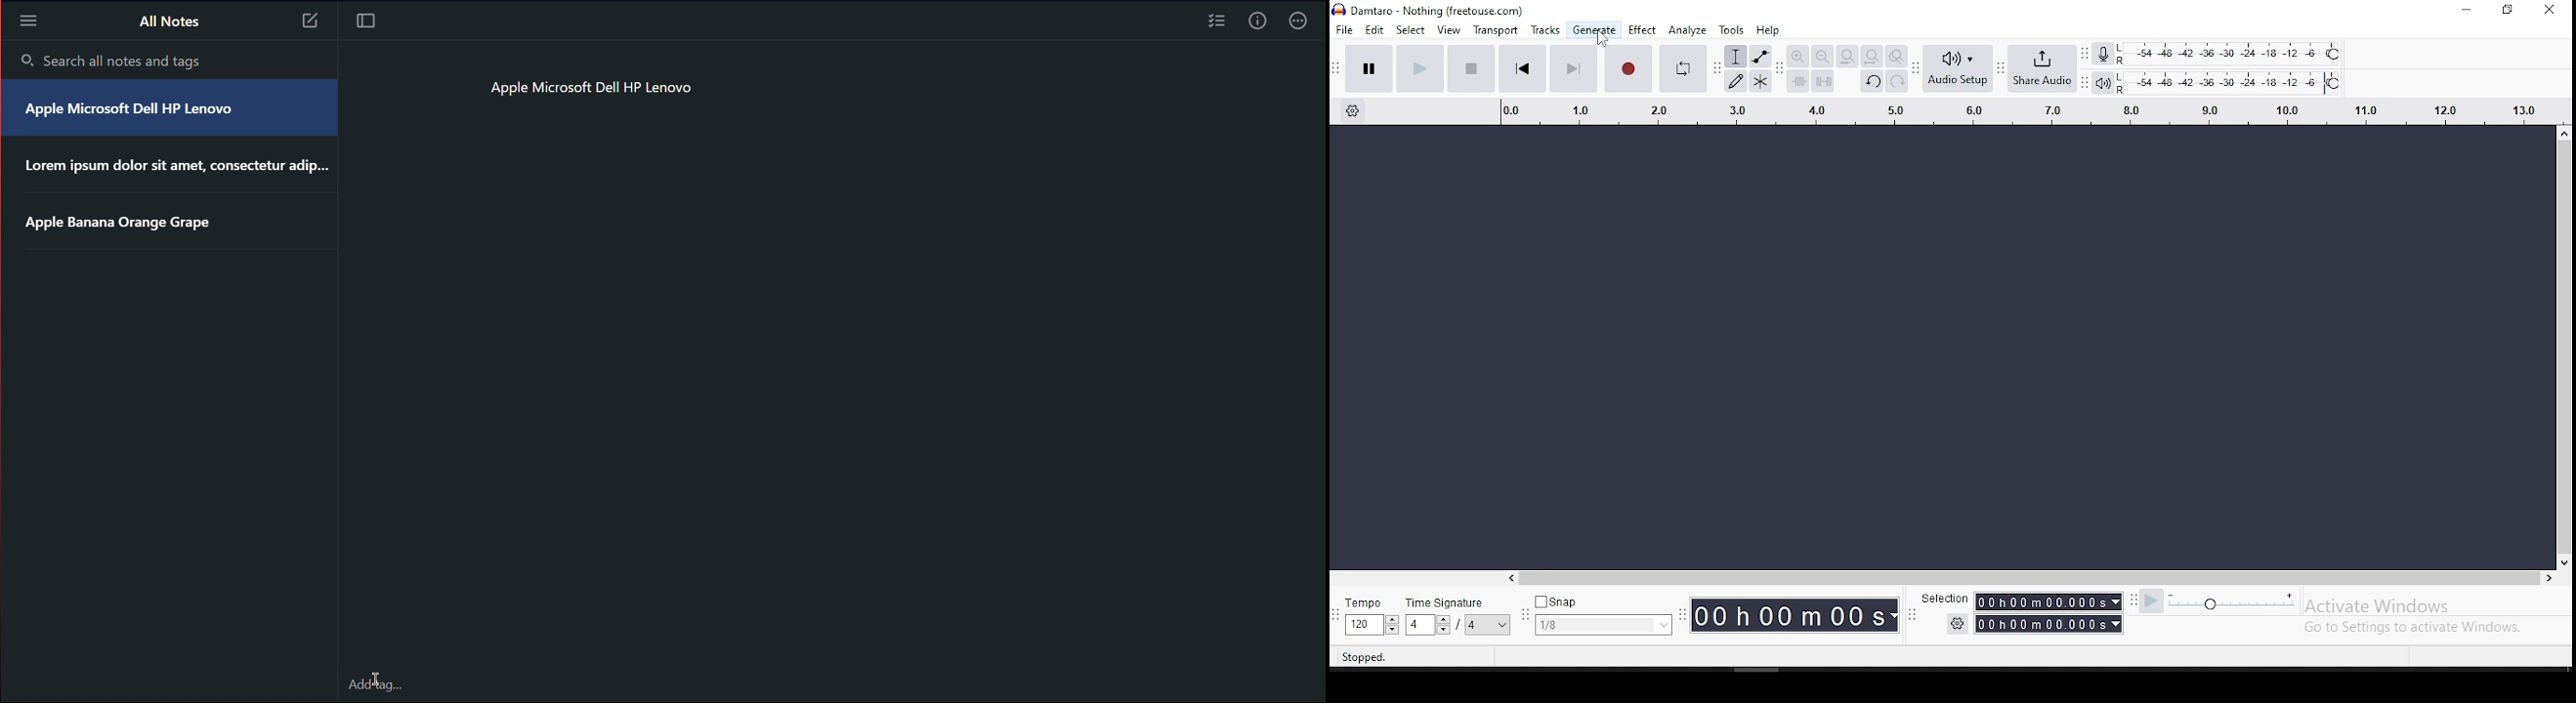 The height and width of the screenshot is (728, 2576). I want to click on analyze, so click(1687, 29).